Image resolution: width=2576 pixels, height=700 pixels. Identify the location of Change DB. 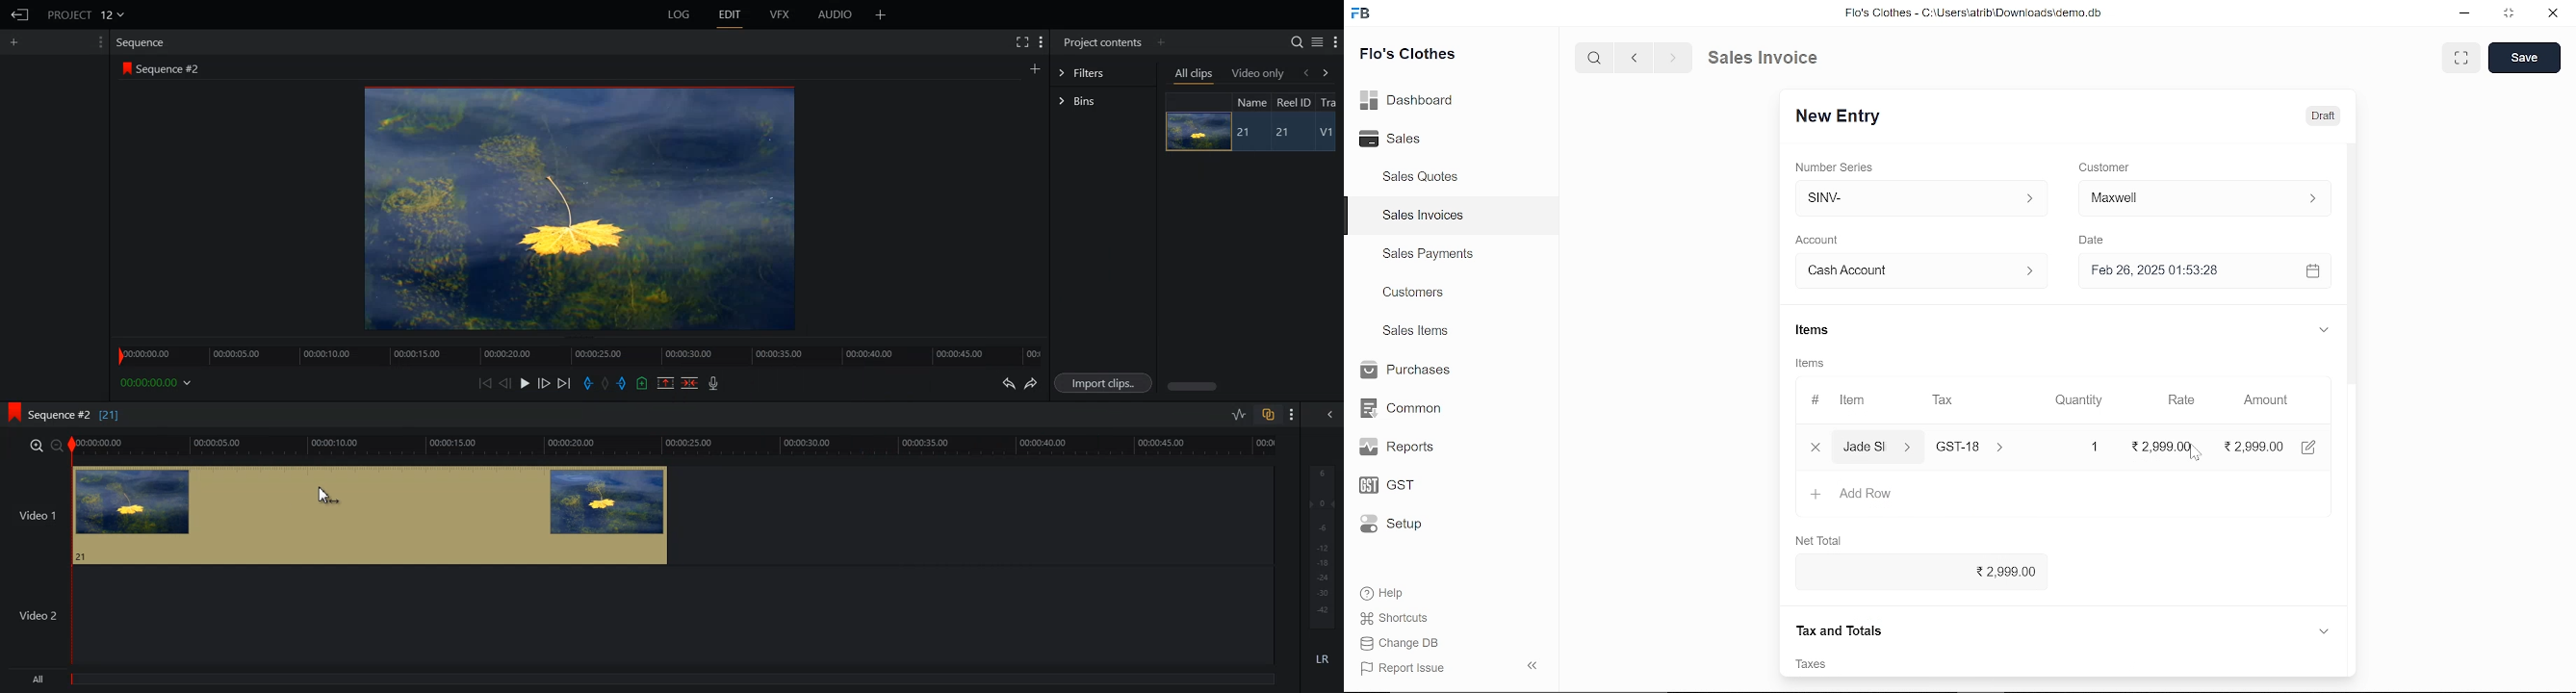
(1405, 643).